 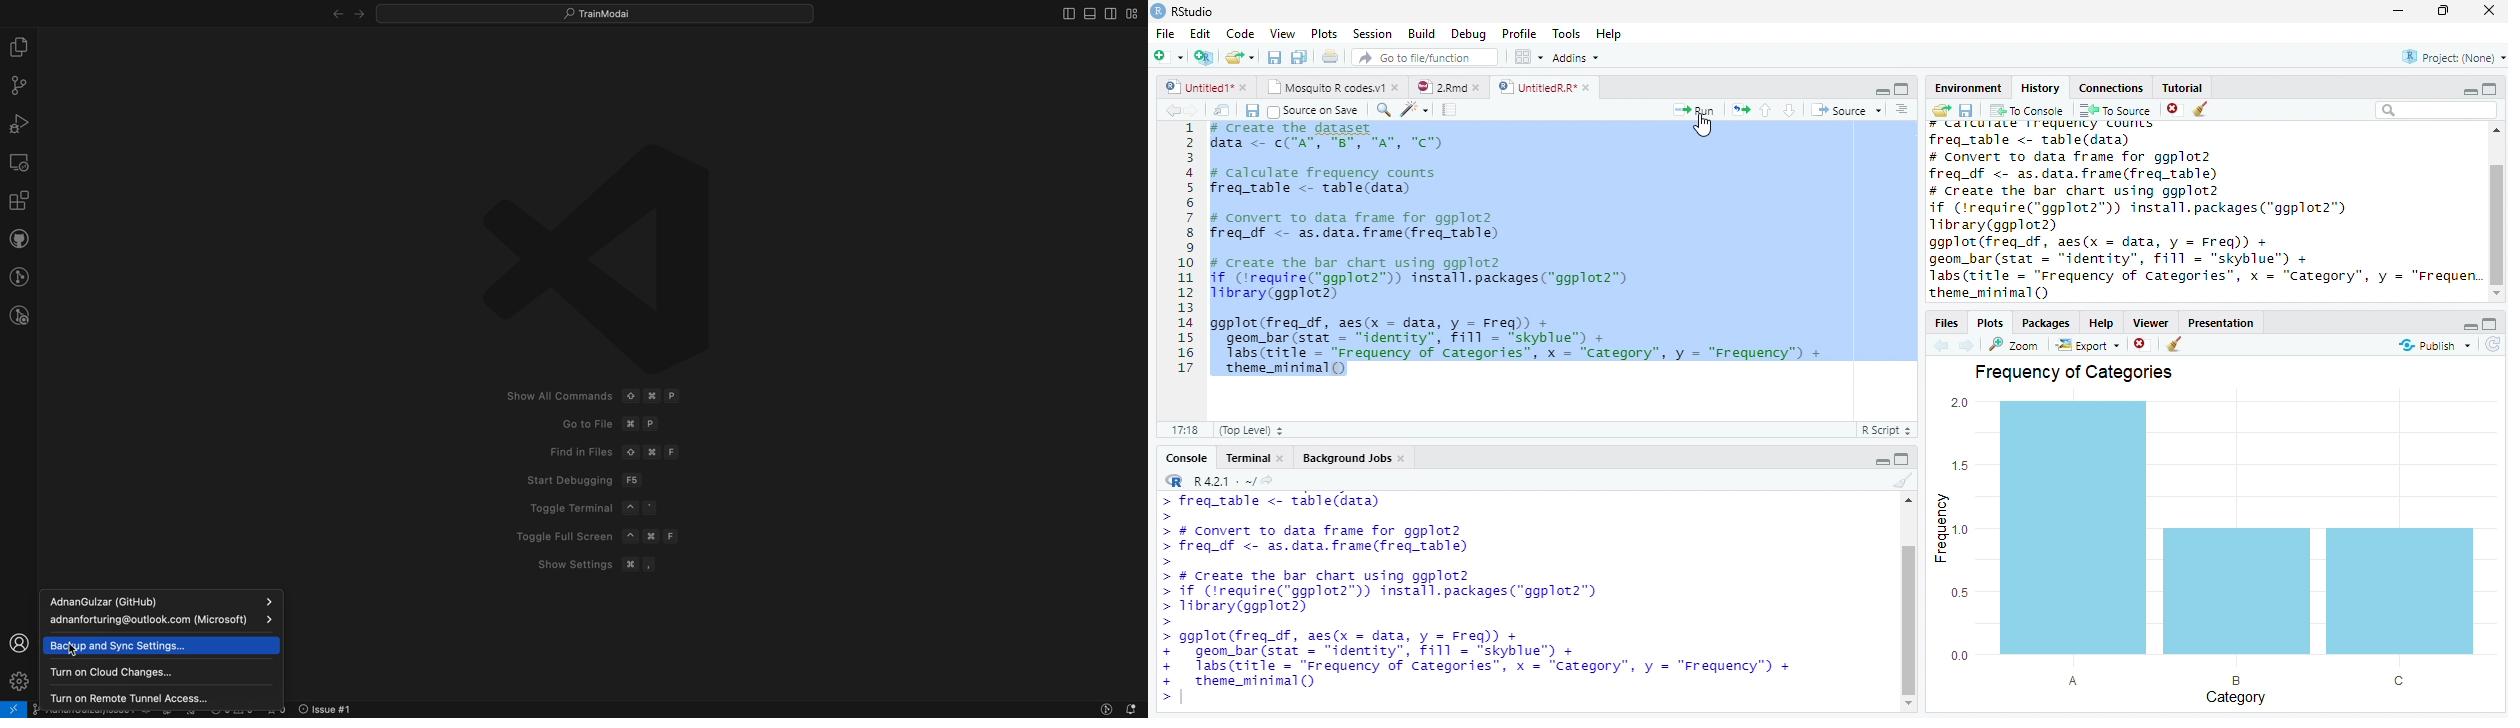 What do you see at coordinates (2015, 347) in the screenshot?
I see `Zoom` at bounding box center [2015, 347].